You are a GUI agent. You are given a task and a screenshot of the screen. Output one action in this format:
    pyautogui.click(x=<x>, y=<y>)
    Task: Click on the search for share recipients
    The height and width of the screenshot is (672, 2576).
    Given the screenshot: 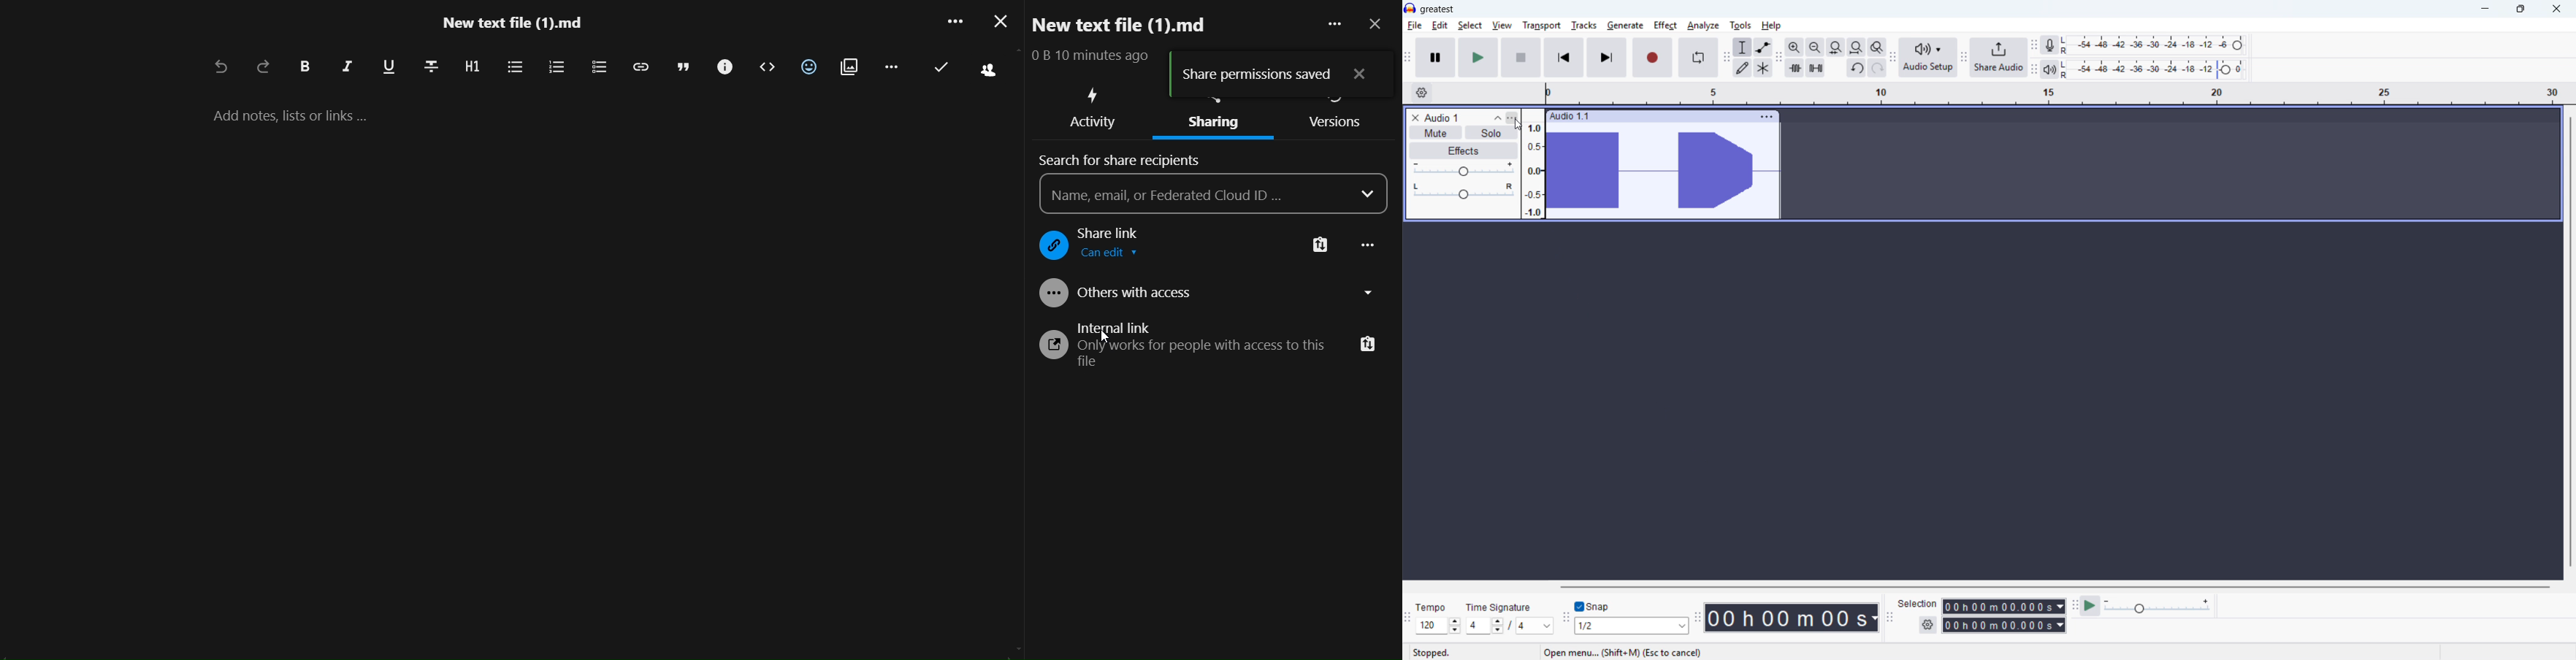 What is the action you would take?
    pyautogui.click(x=1126, y=161)
    